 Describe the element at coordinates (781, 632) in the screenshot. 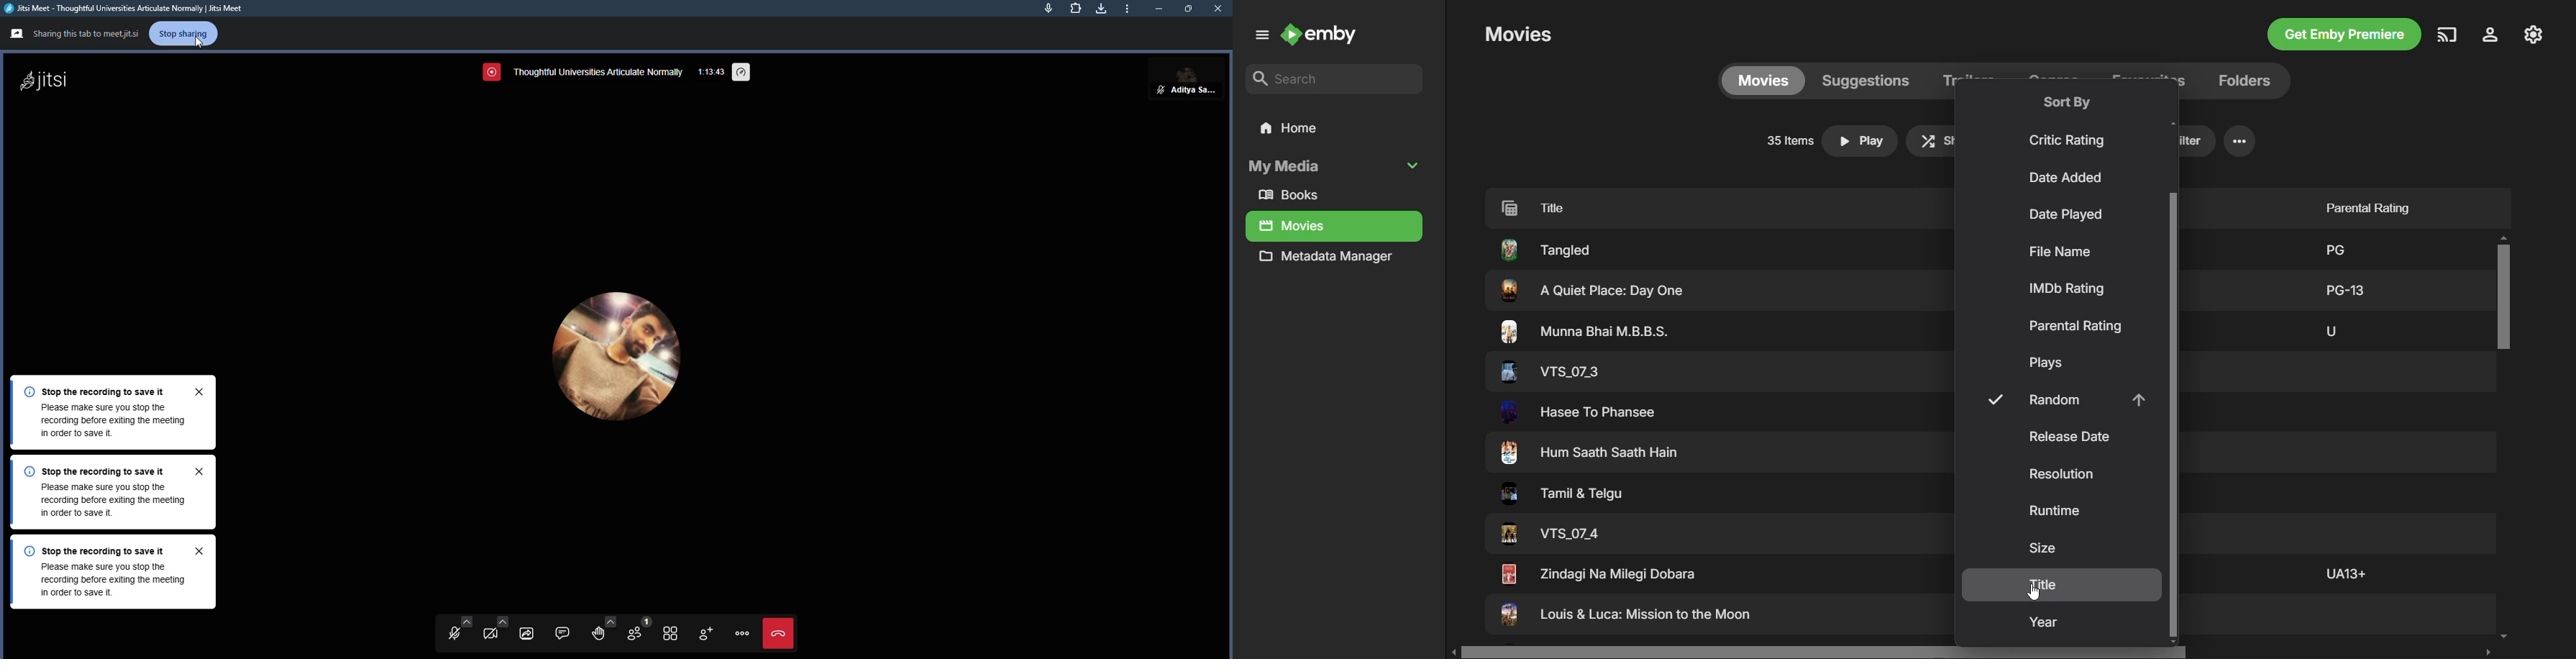

I see `end call` at that location.